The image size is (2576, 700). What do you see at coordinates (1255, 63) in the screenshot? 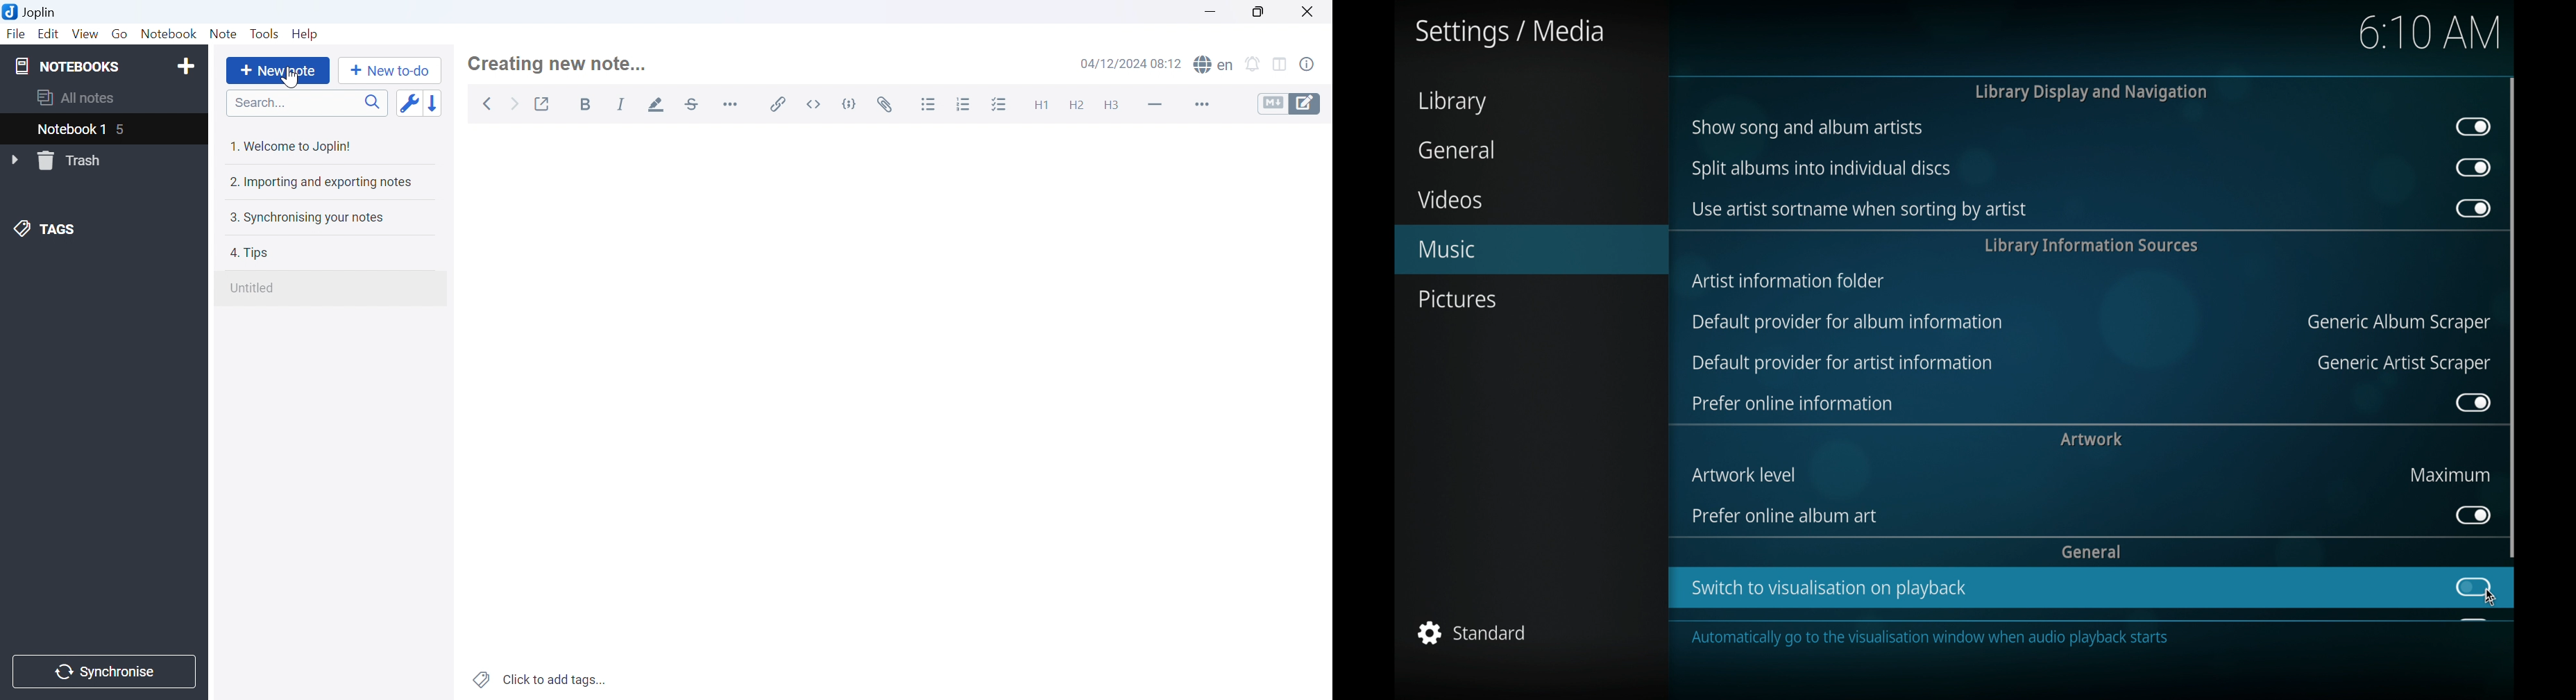
I see `Set alarm` at bounding box center [1255, 63].